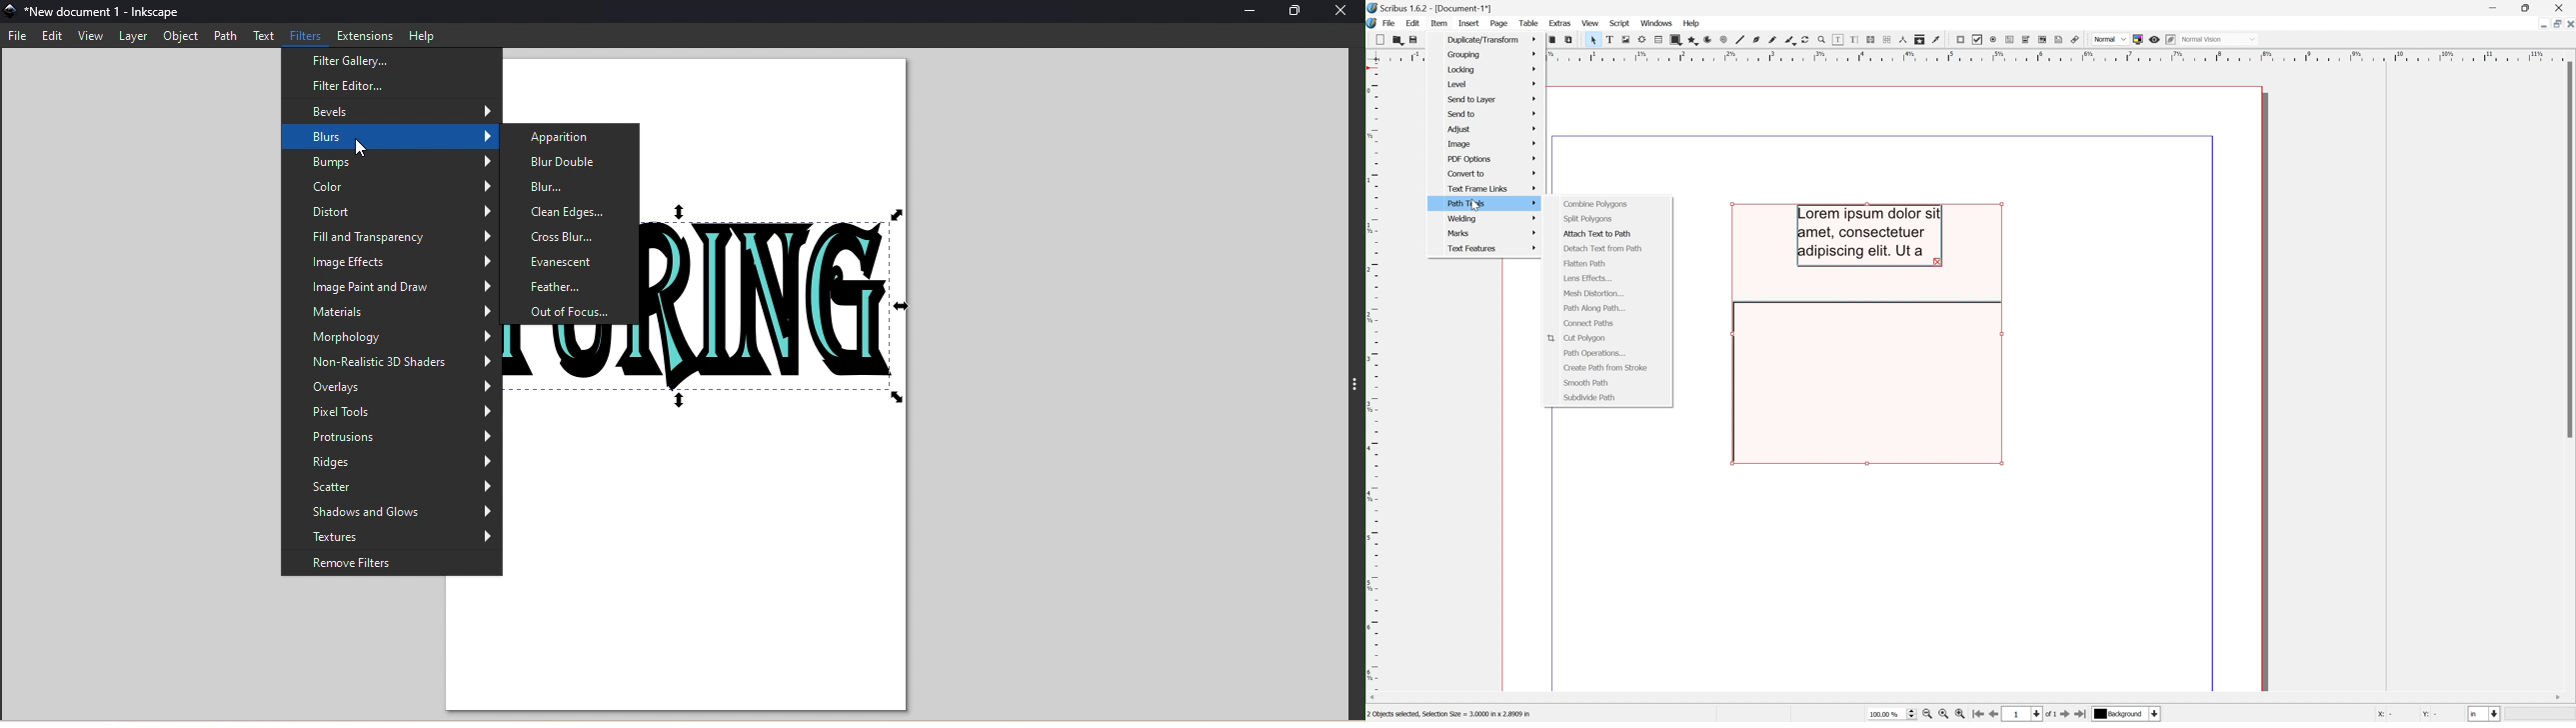 The height and width of the screenshot is (728, 2576). Describe the element at coordinates (2083, 714) in the screenshot. I see `Go to the last page` at that location.